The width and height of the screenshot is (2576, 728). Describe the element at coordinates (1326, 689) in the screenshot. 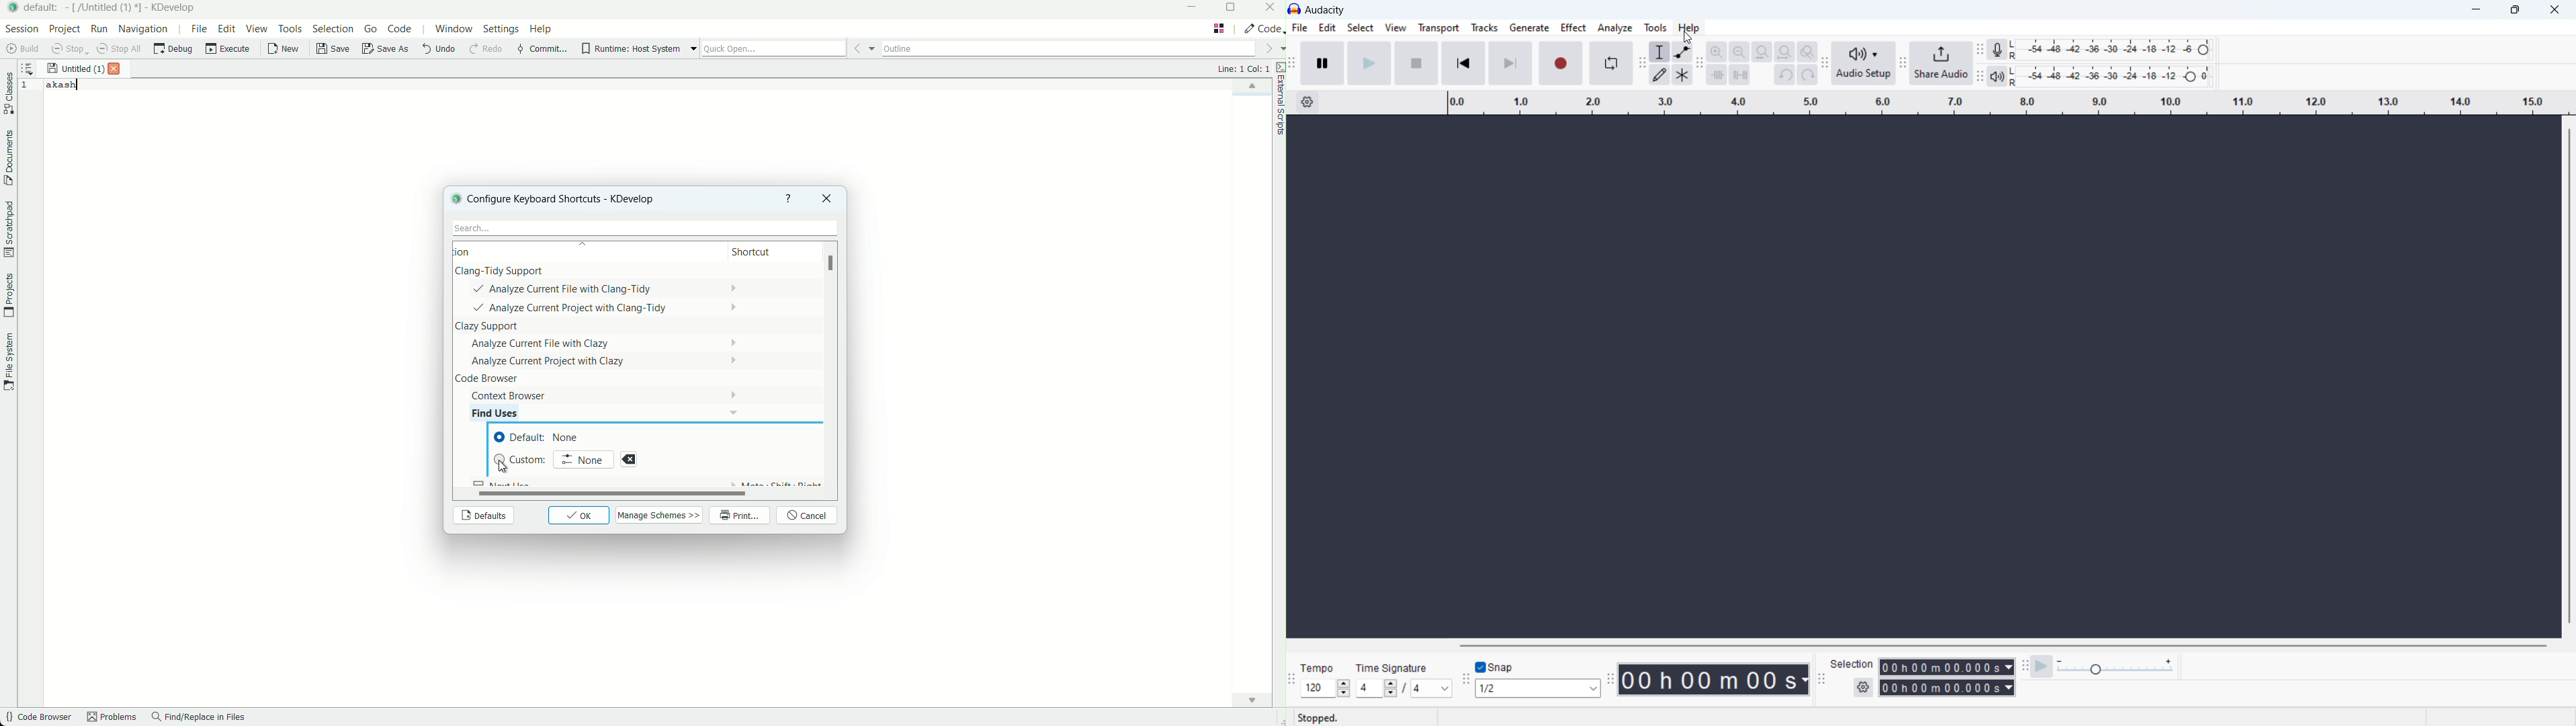

I see `set tempo` at that location.